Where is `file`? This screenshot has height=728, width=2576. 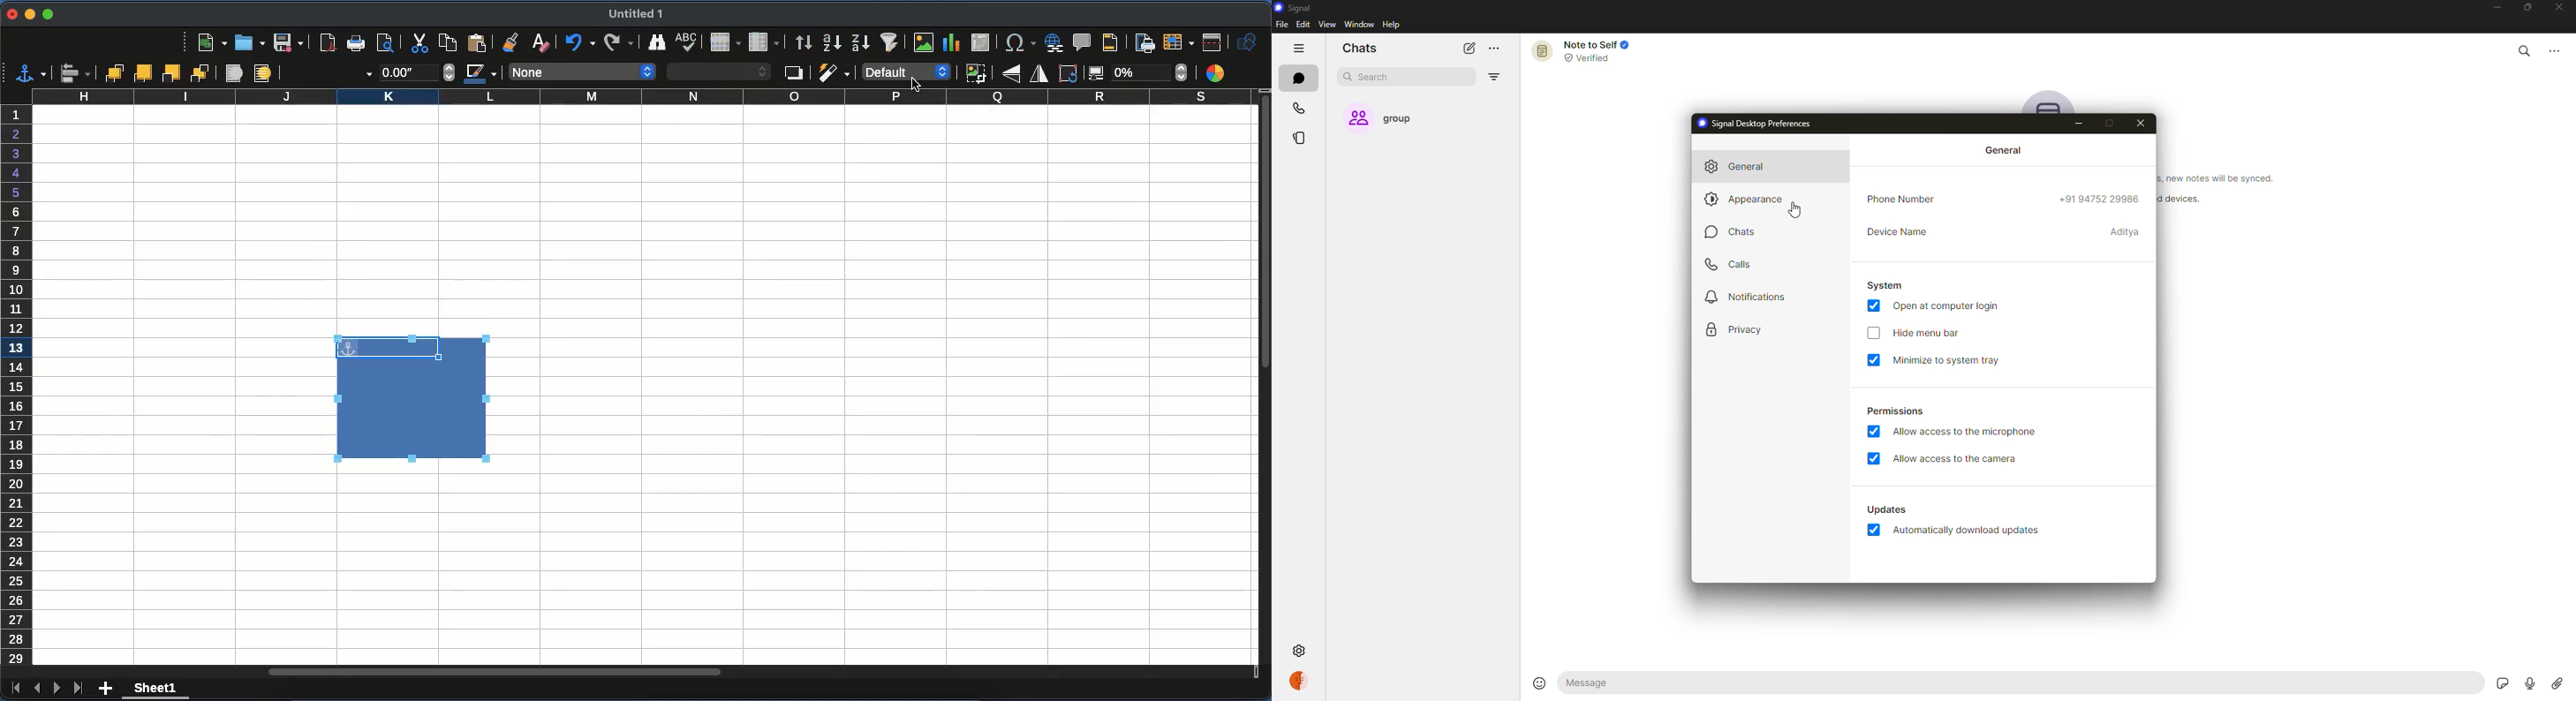
file is located at coordinates (1281, 25).